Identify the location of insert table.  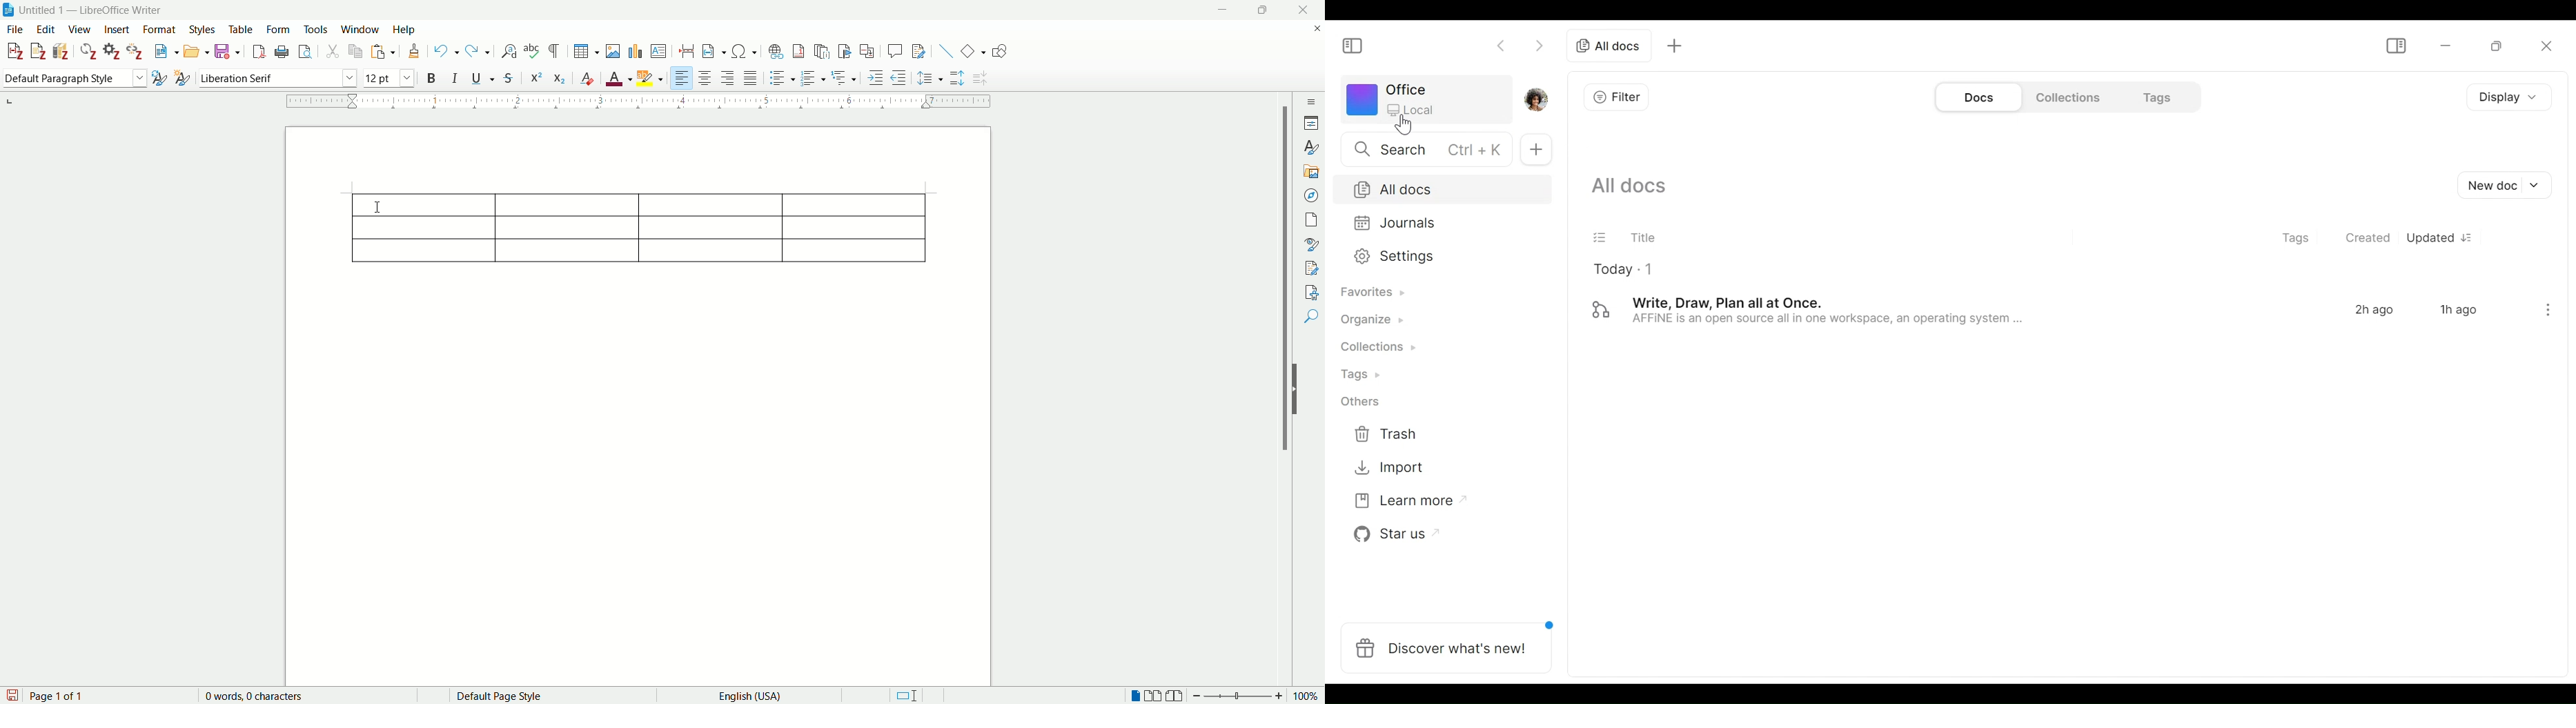
(586, 52).